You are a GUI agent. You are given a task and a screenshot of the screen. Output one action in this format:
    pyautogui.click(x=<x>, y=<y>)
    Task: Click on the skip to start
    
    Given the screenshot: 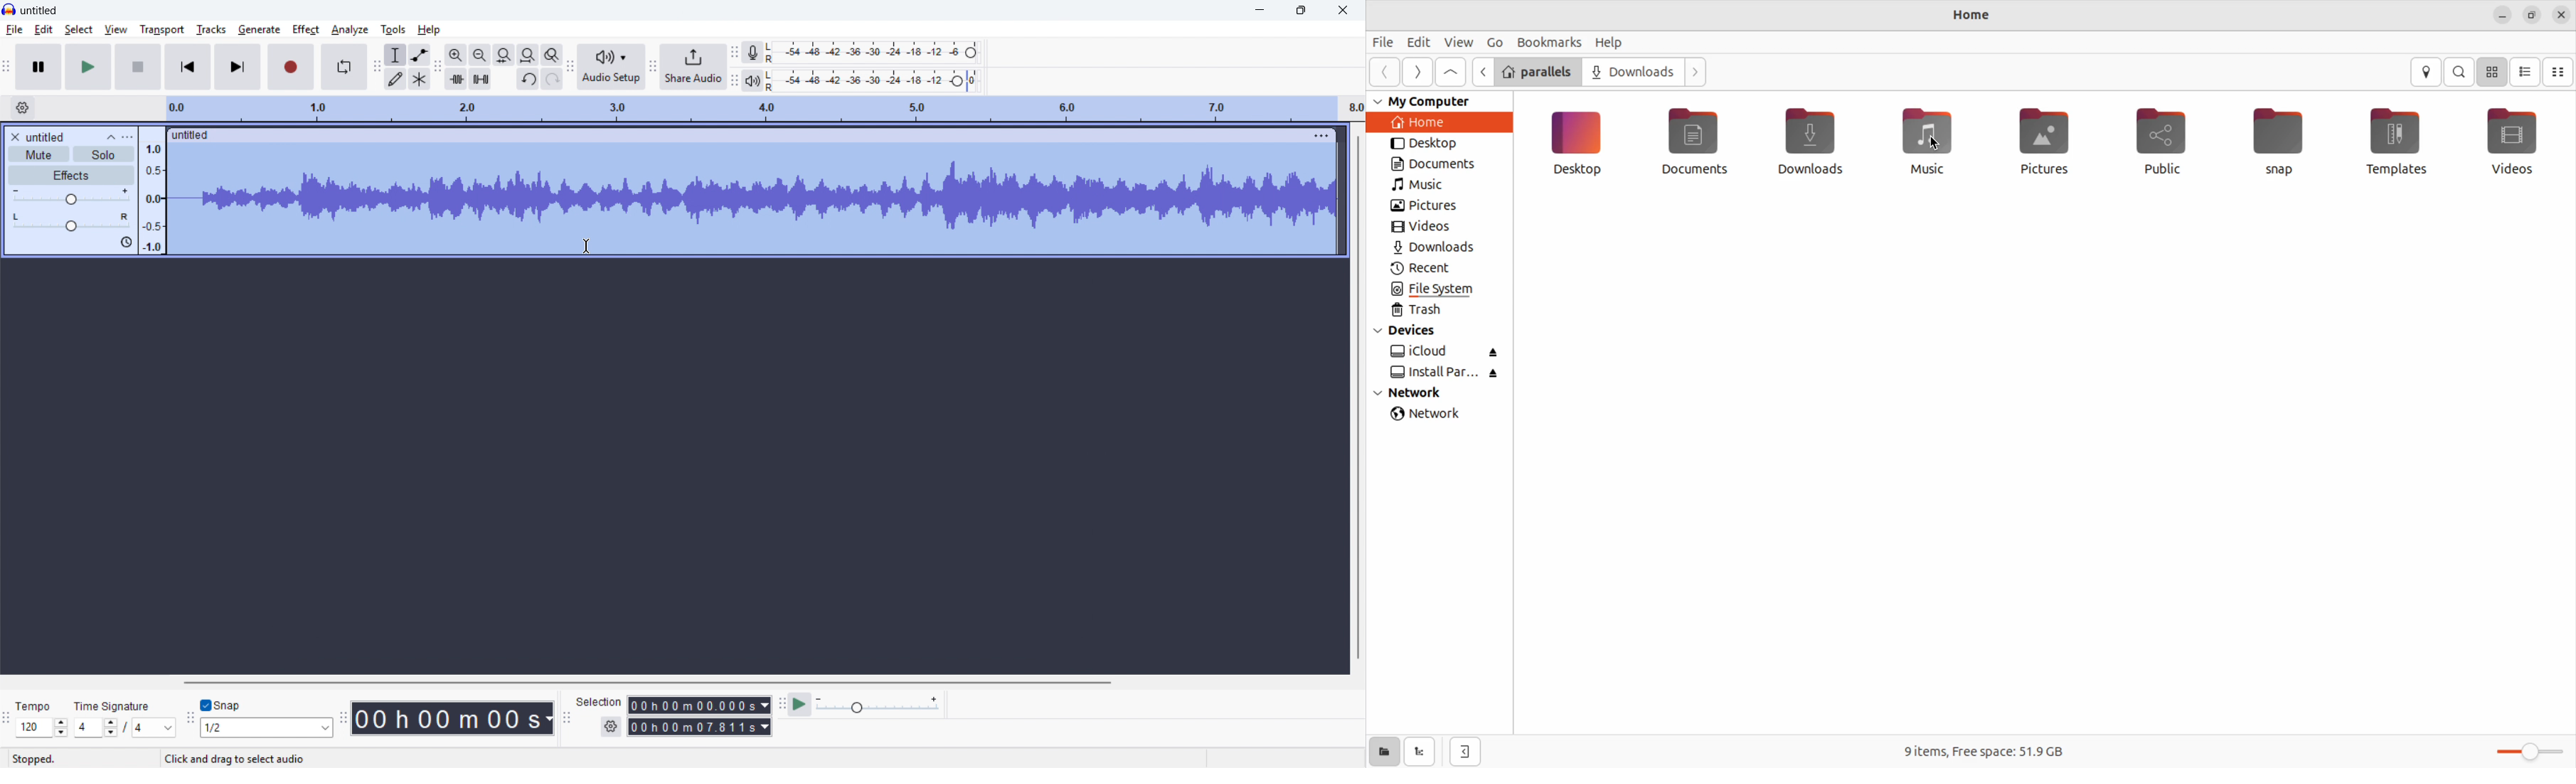 What is the action you would take?
    pyautogui.click(x=188, y=67)
    